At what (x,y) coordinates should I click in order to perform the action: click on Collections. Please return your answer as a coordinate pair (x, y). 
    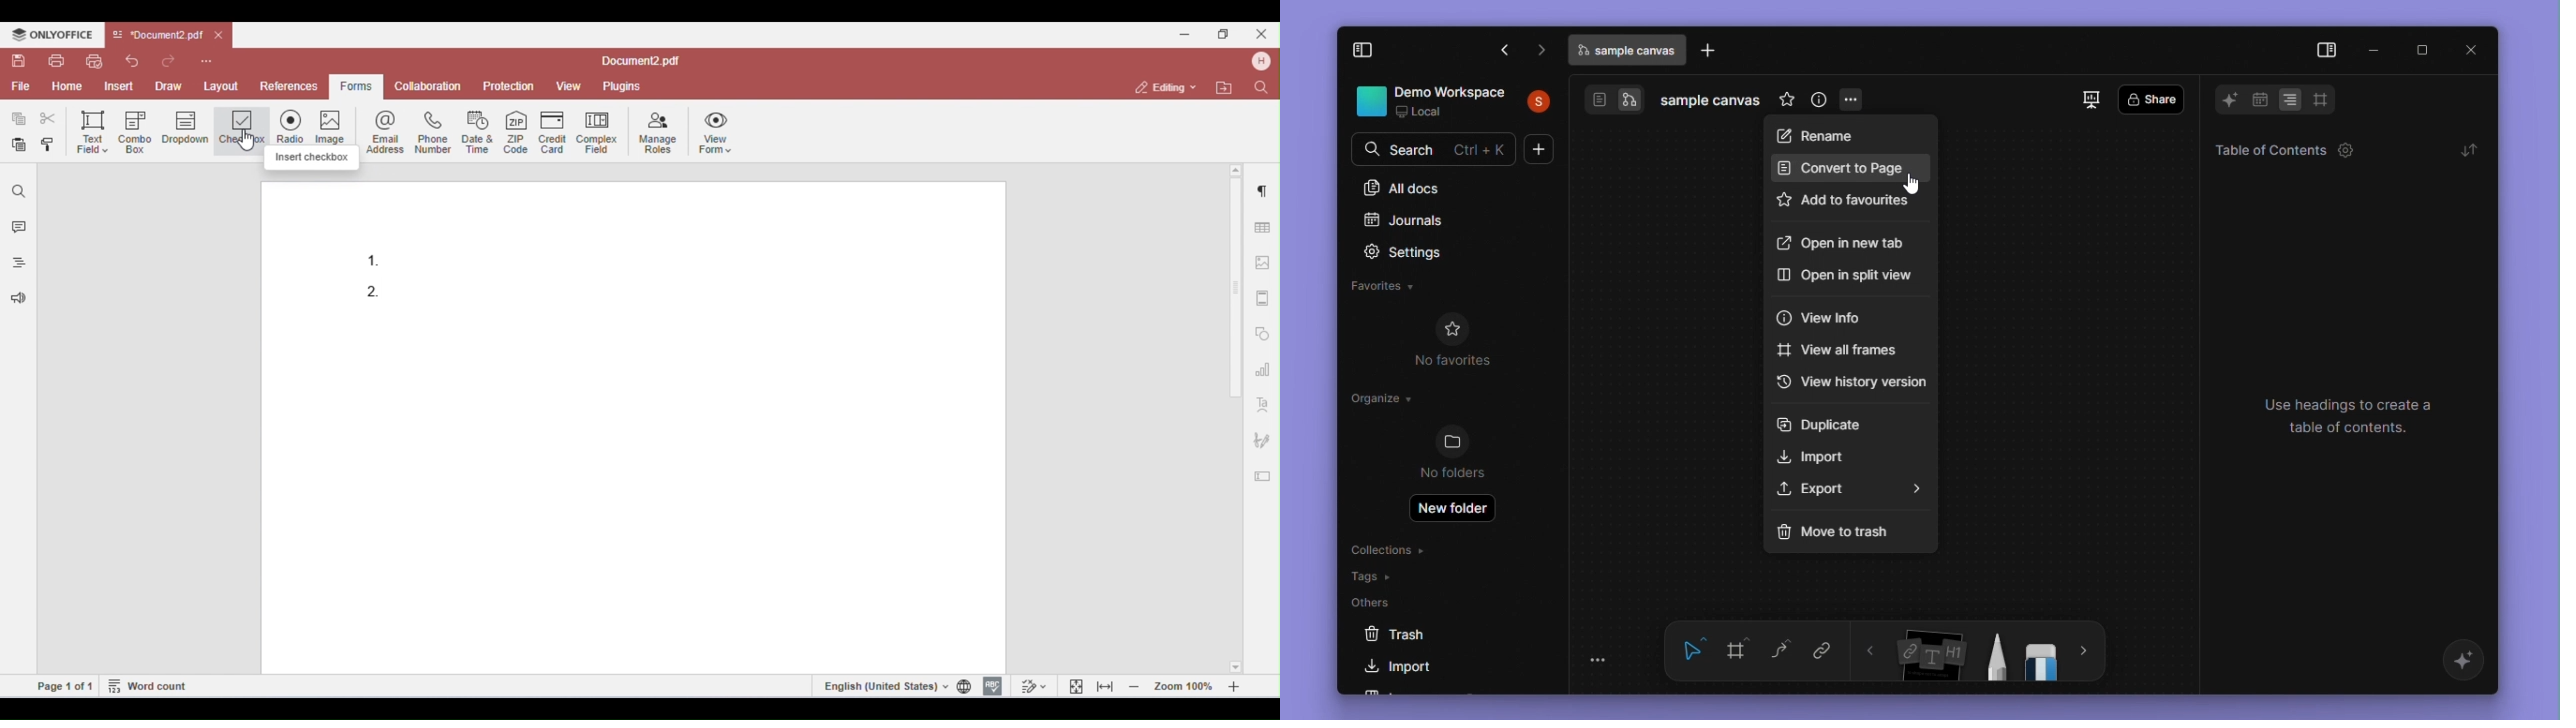
    Looking at the image, I should click on (1387, 548).